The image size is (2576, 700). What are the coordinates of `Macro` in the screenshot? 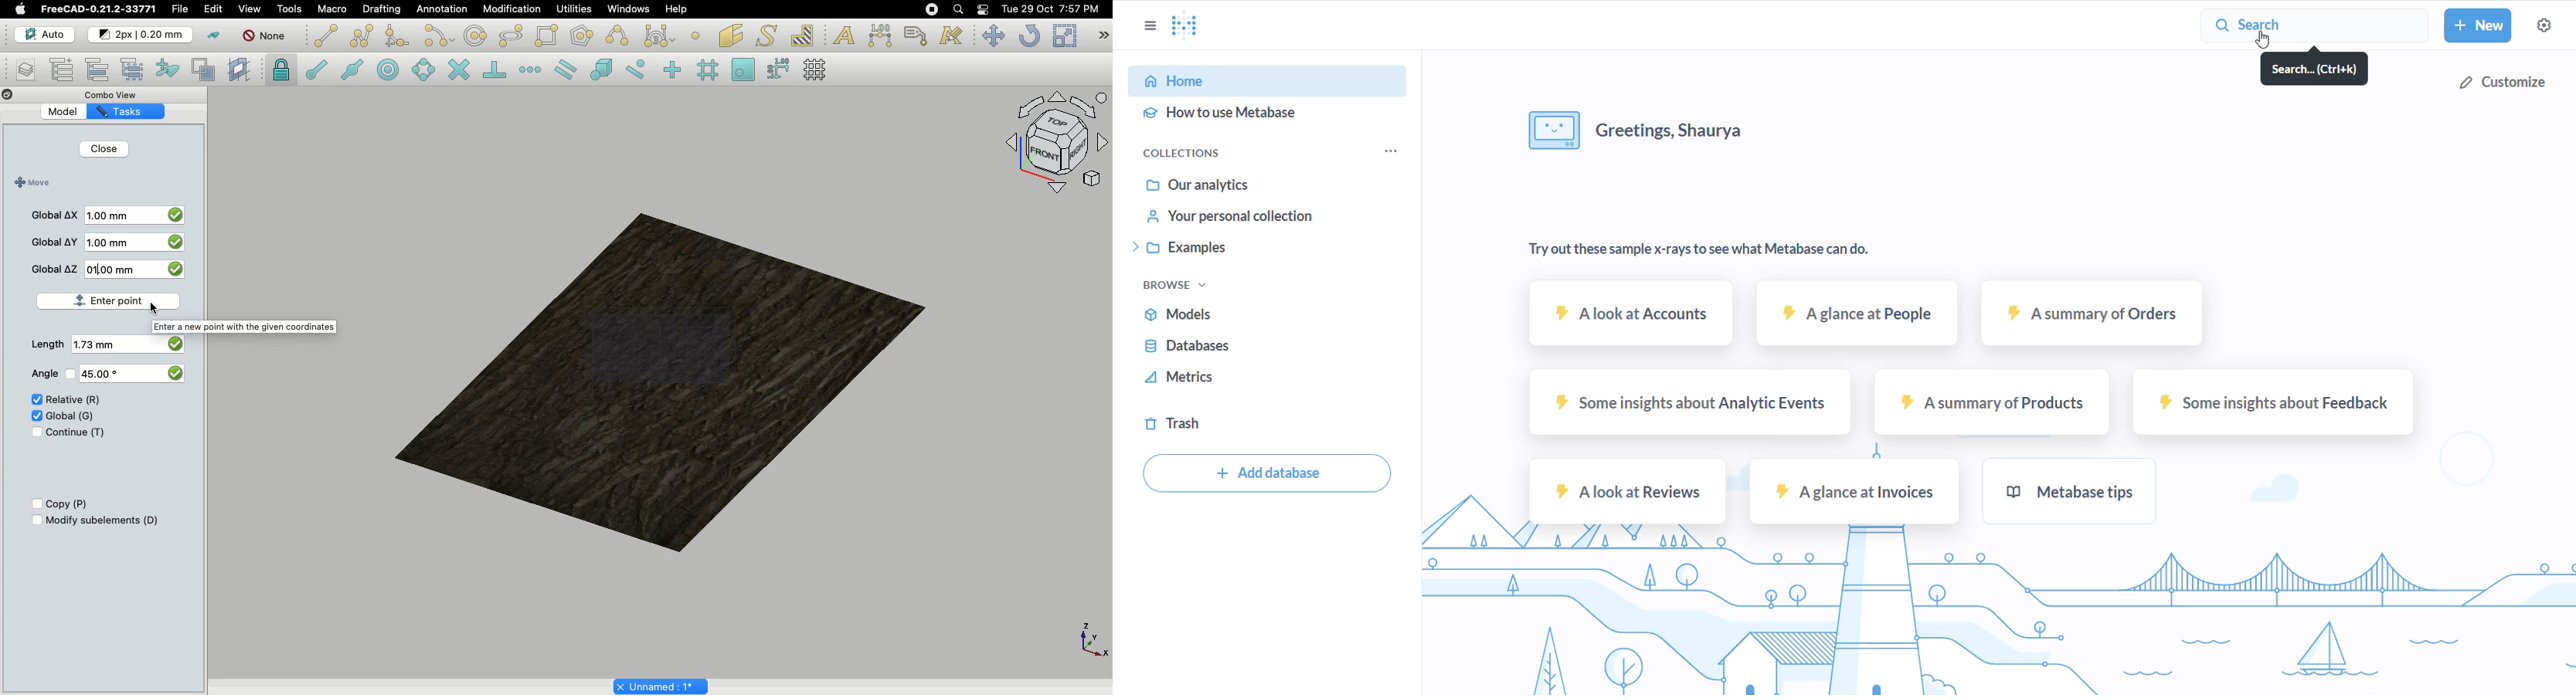 It's located at (333, 9).